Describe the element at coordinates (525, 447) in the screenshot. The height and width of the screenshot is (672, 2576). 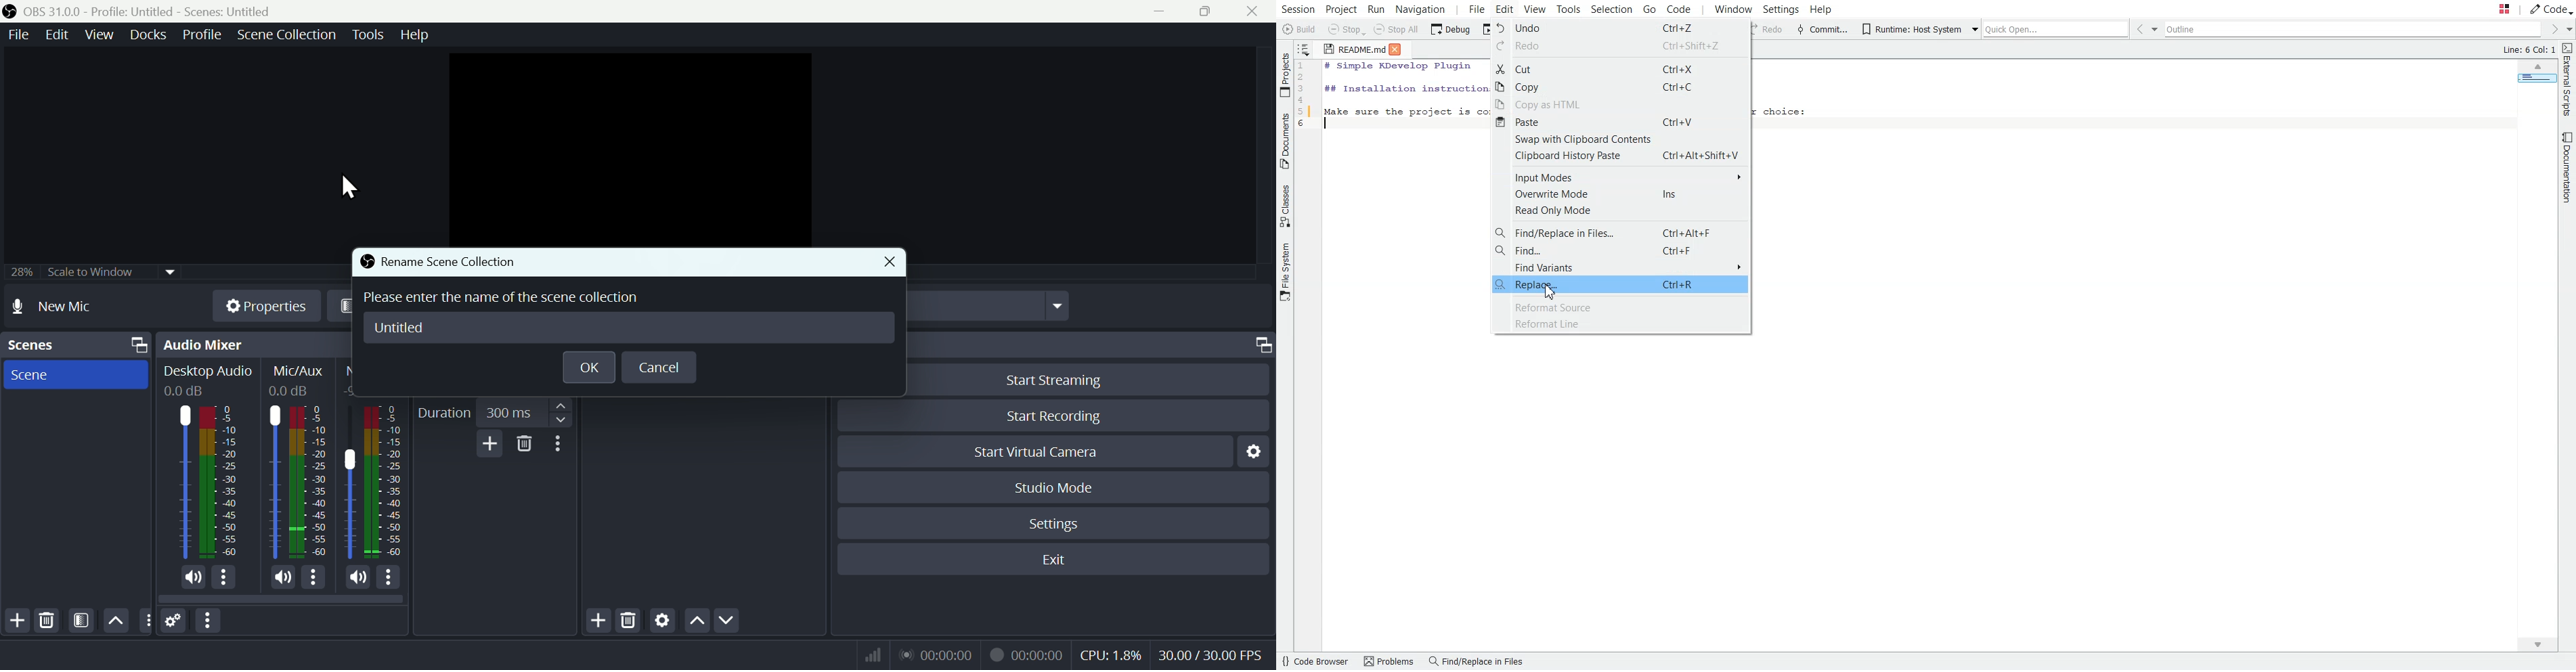
I see `Delete` at that location.